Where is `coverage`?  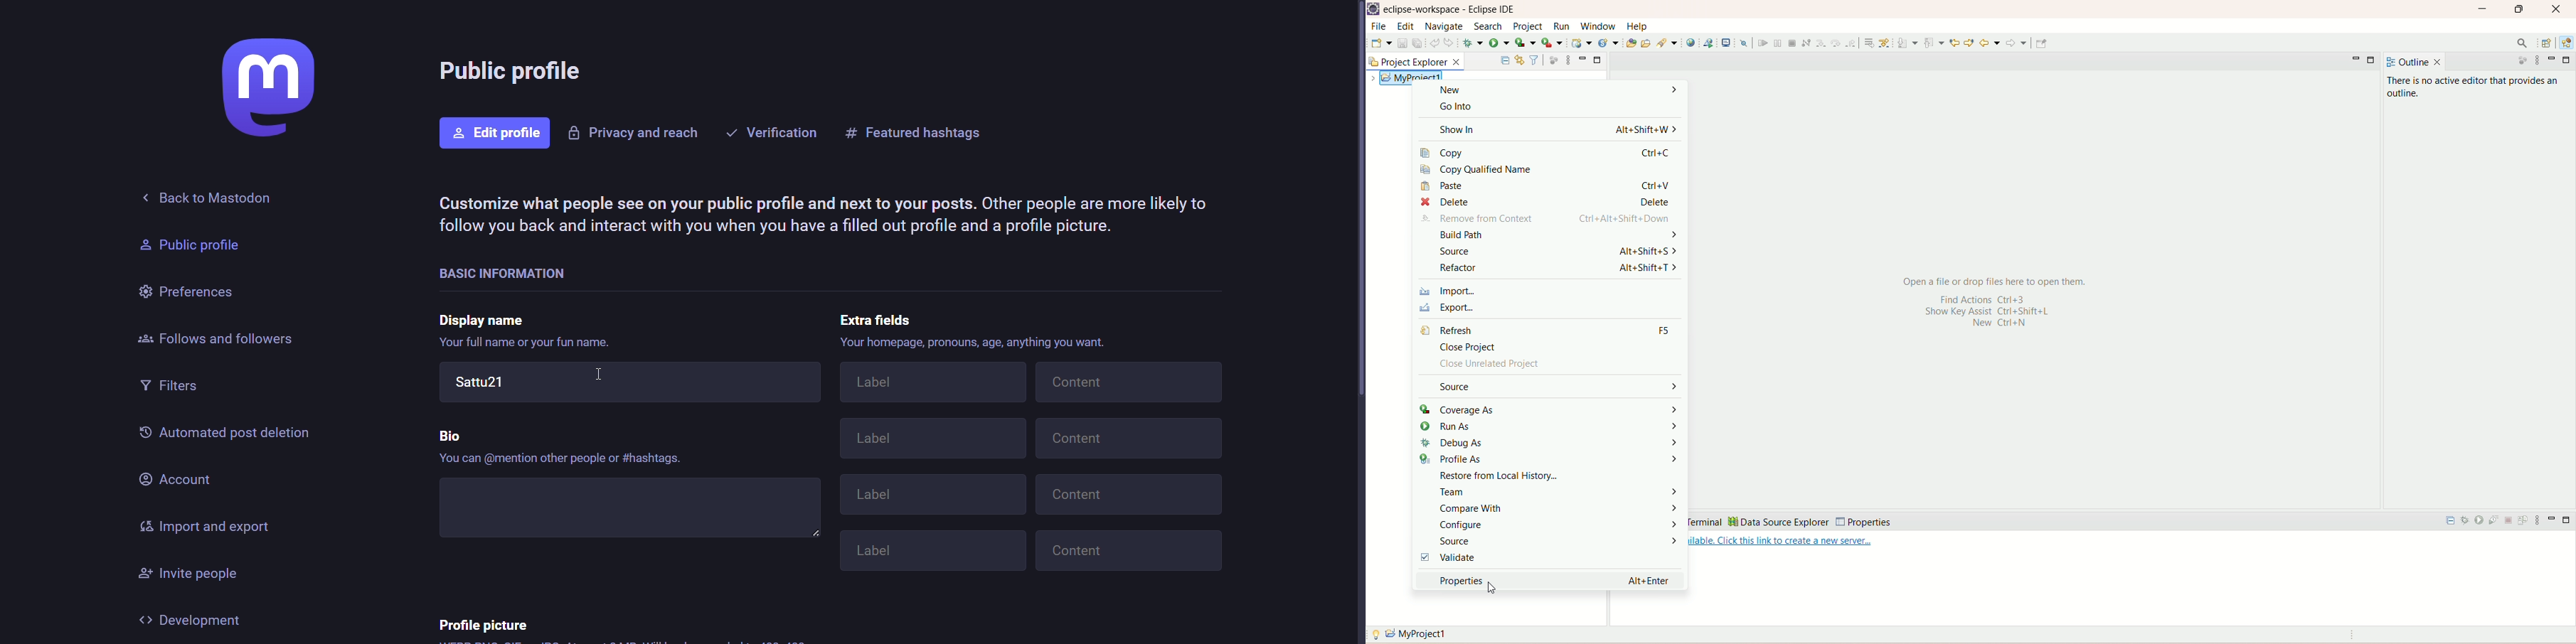
coverage is located at coordinates (1525, 43).